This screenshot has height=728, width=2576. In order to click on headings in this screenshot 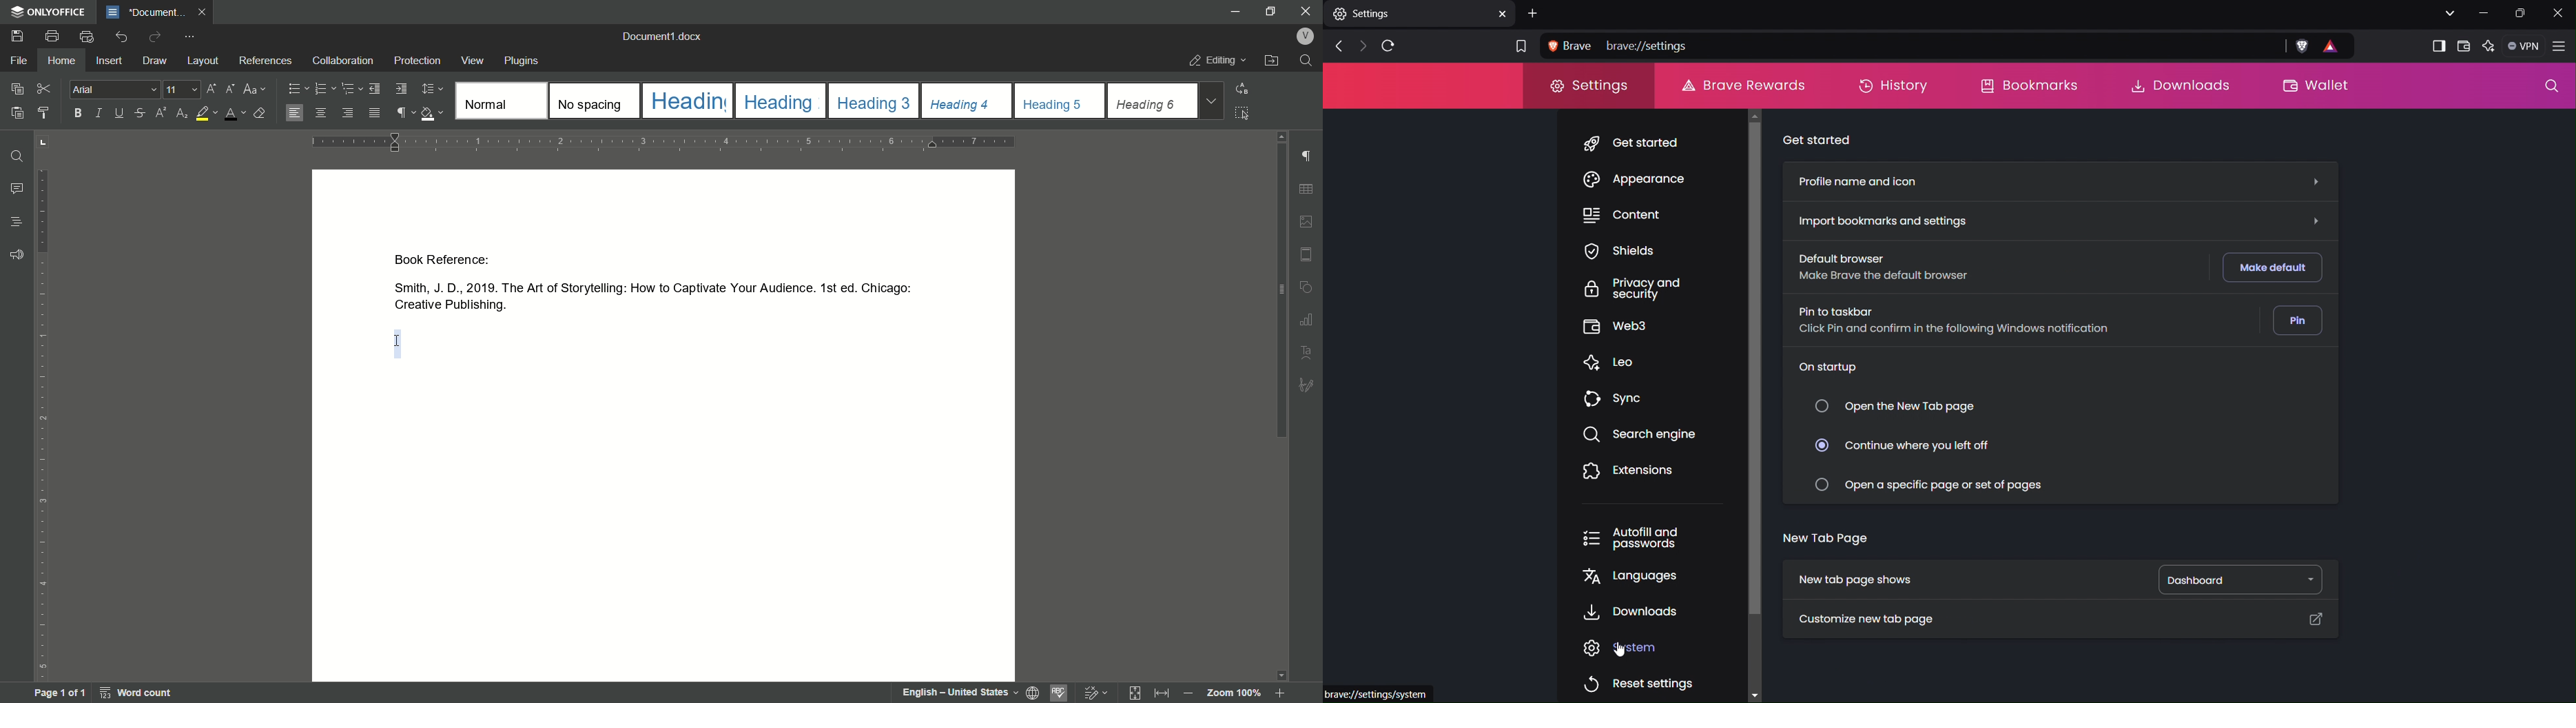, I will do `click(780, 100)`.